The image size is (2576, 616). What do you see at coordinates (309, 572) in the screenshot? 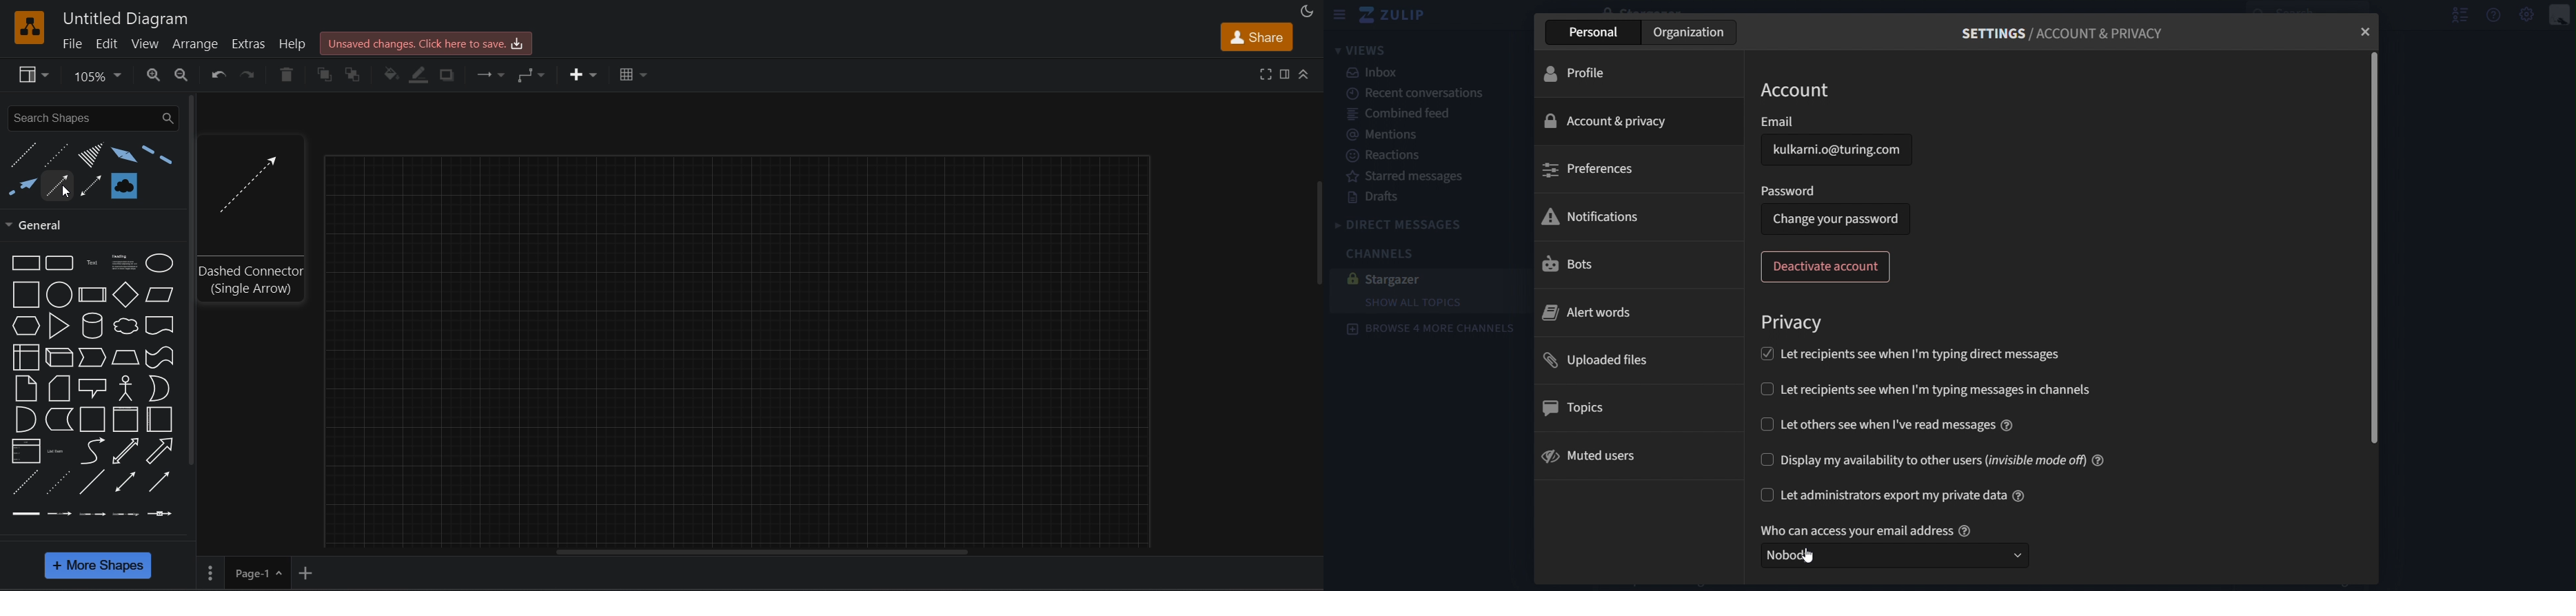
I see `add new page` at bounding box center [309, 572].